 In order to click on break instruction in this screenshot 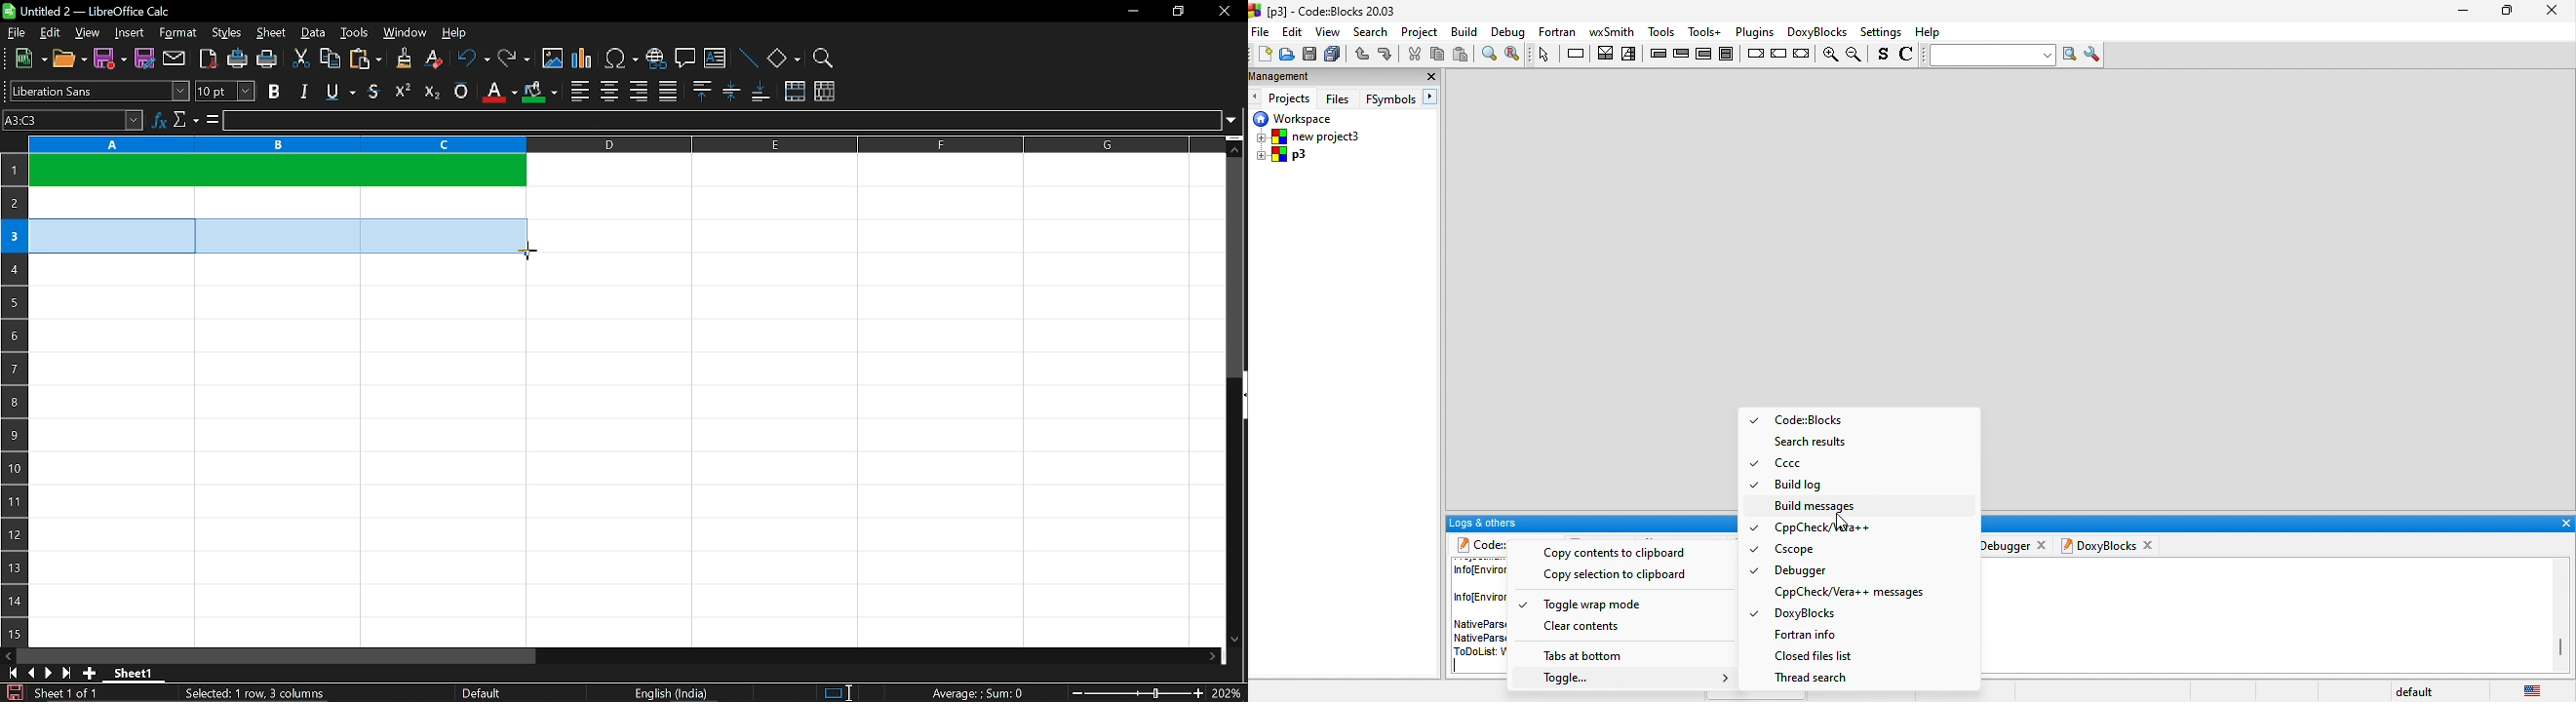, I will do `click(1755, 54)`.